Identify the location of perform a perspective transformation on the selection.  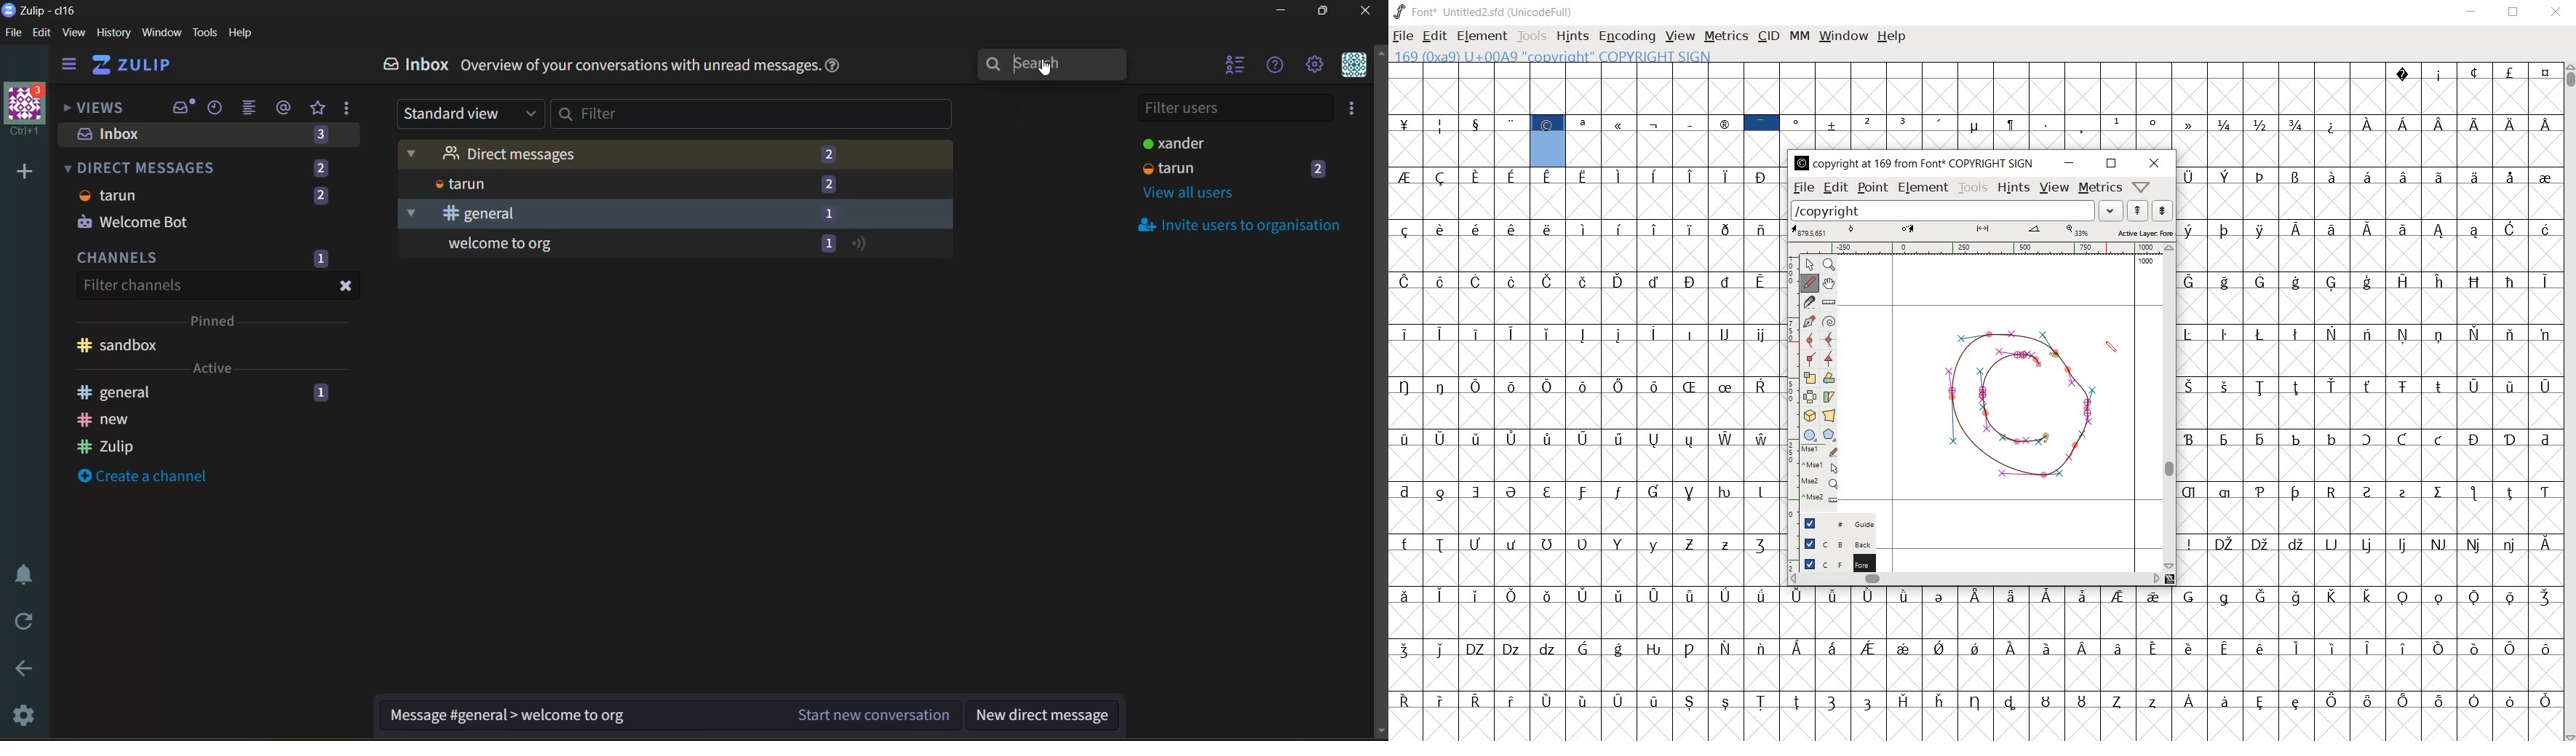
(1829, 416).